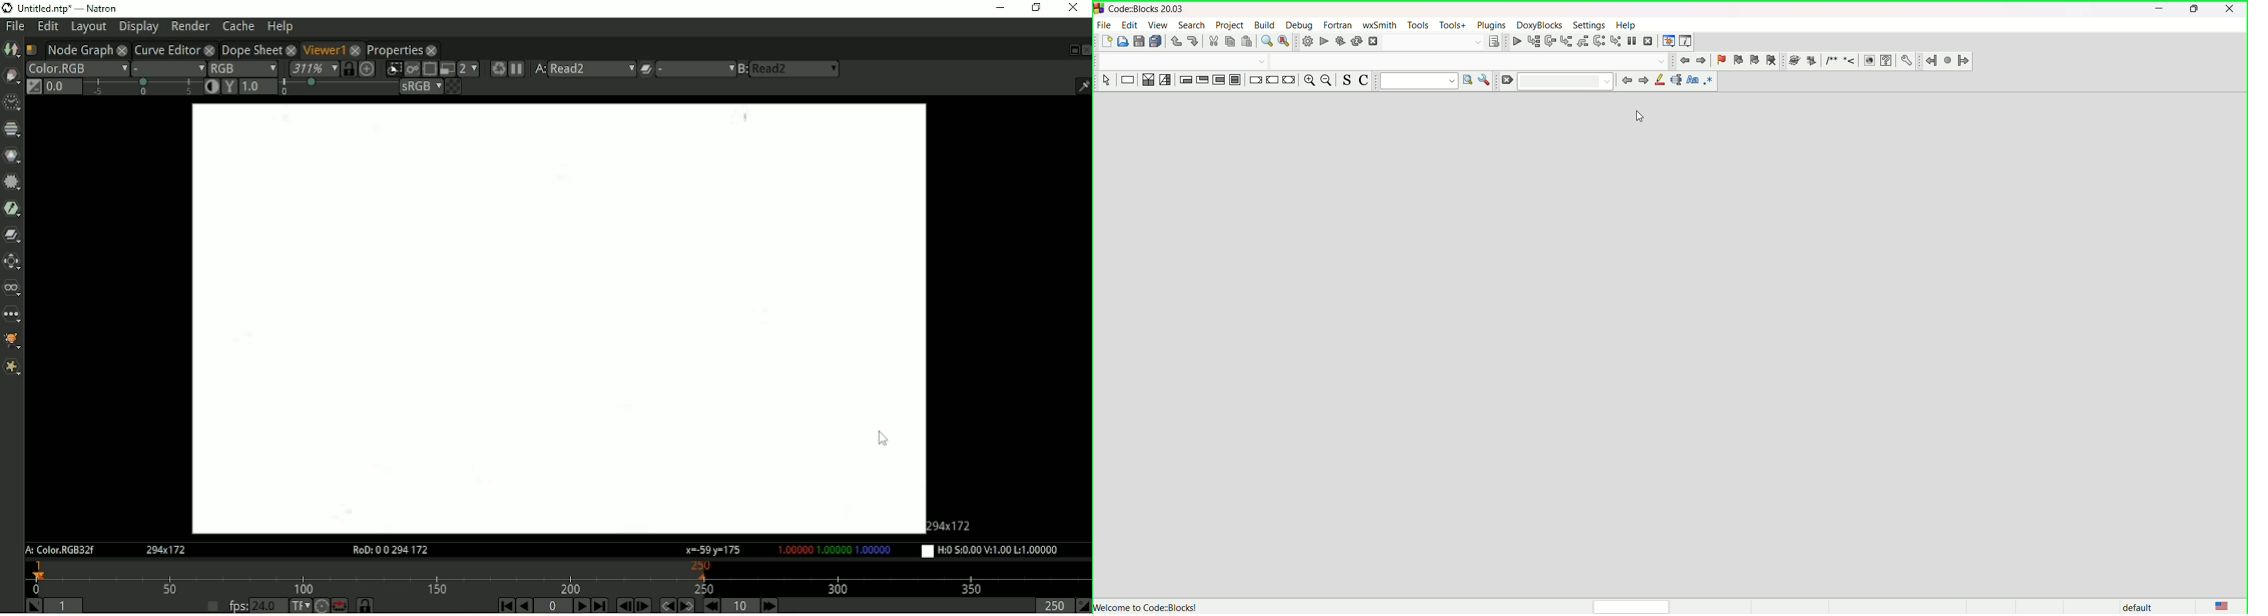 Image resolution: width=2268 pixels, height=616 pixels. I want to click on save everything, so click(1158, 42).